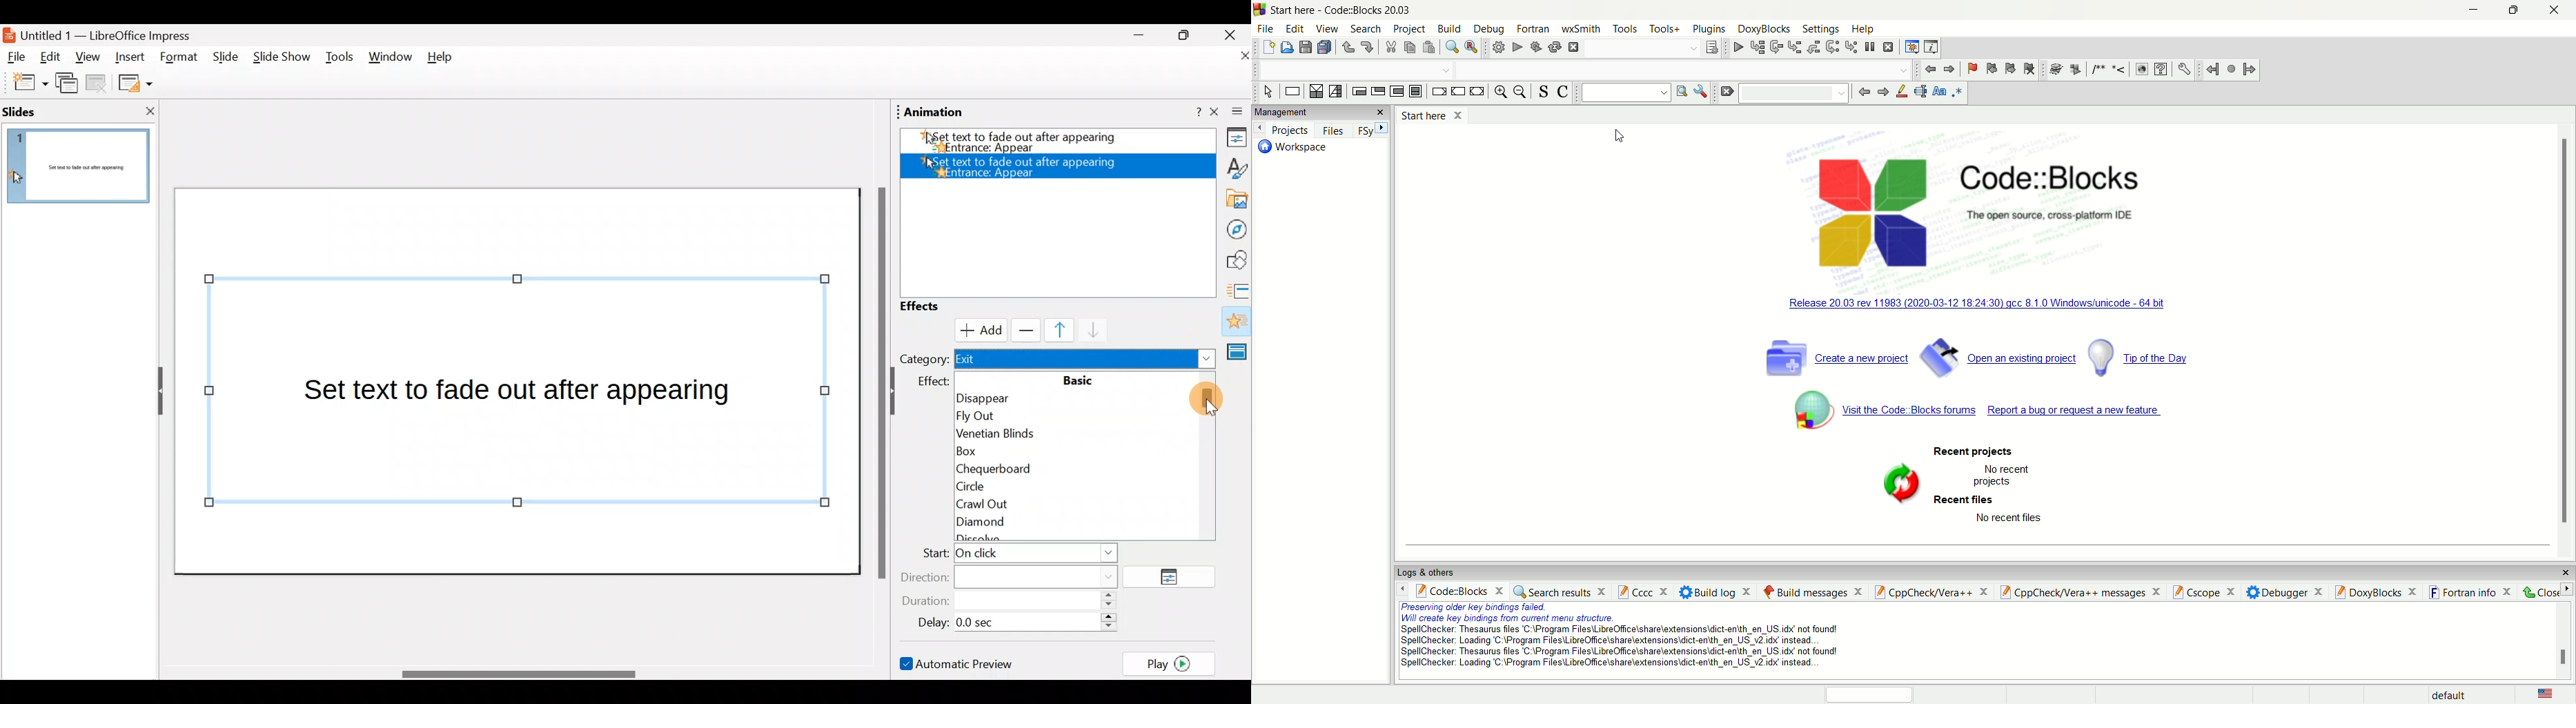 This screenshot has width=2576, height=728. I want to click on step into, so click(1796, 49).